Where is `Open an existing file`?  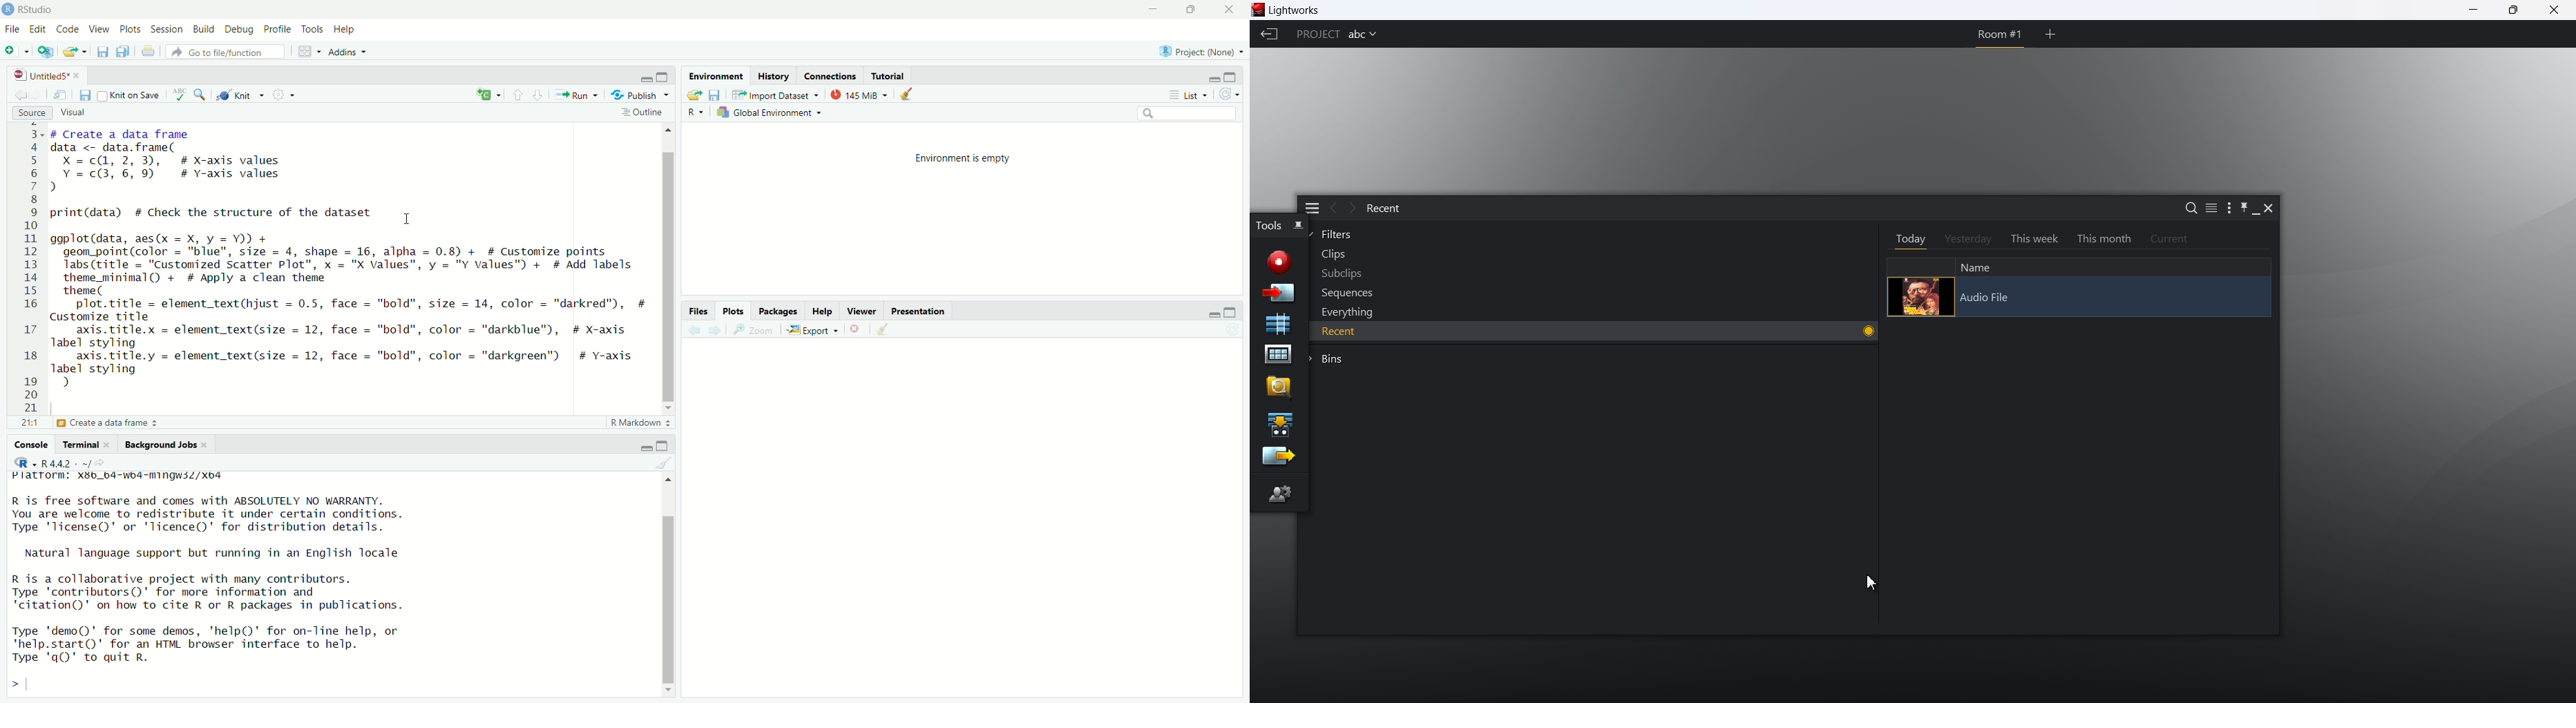 Open an existing file is located at coordinates (76, 51).